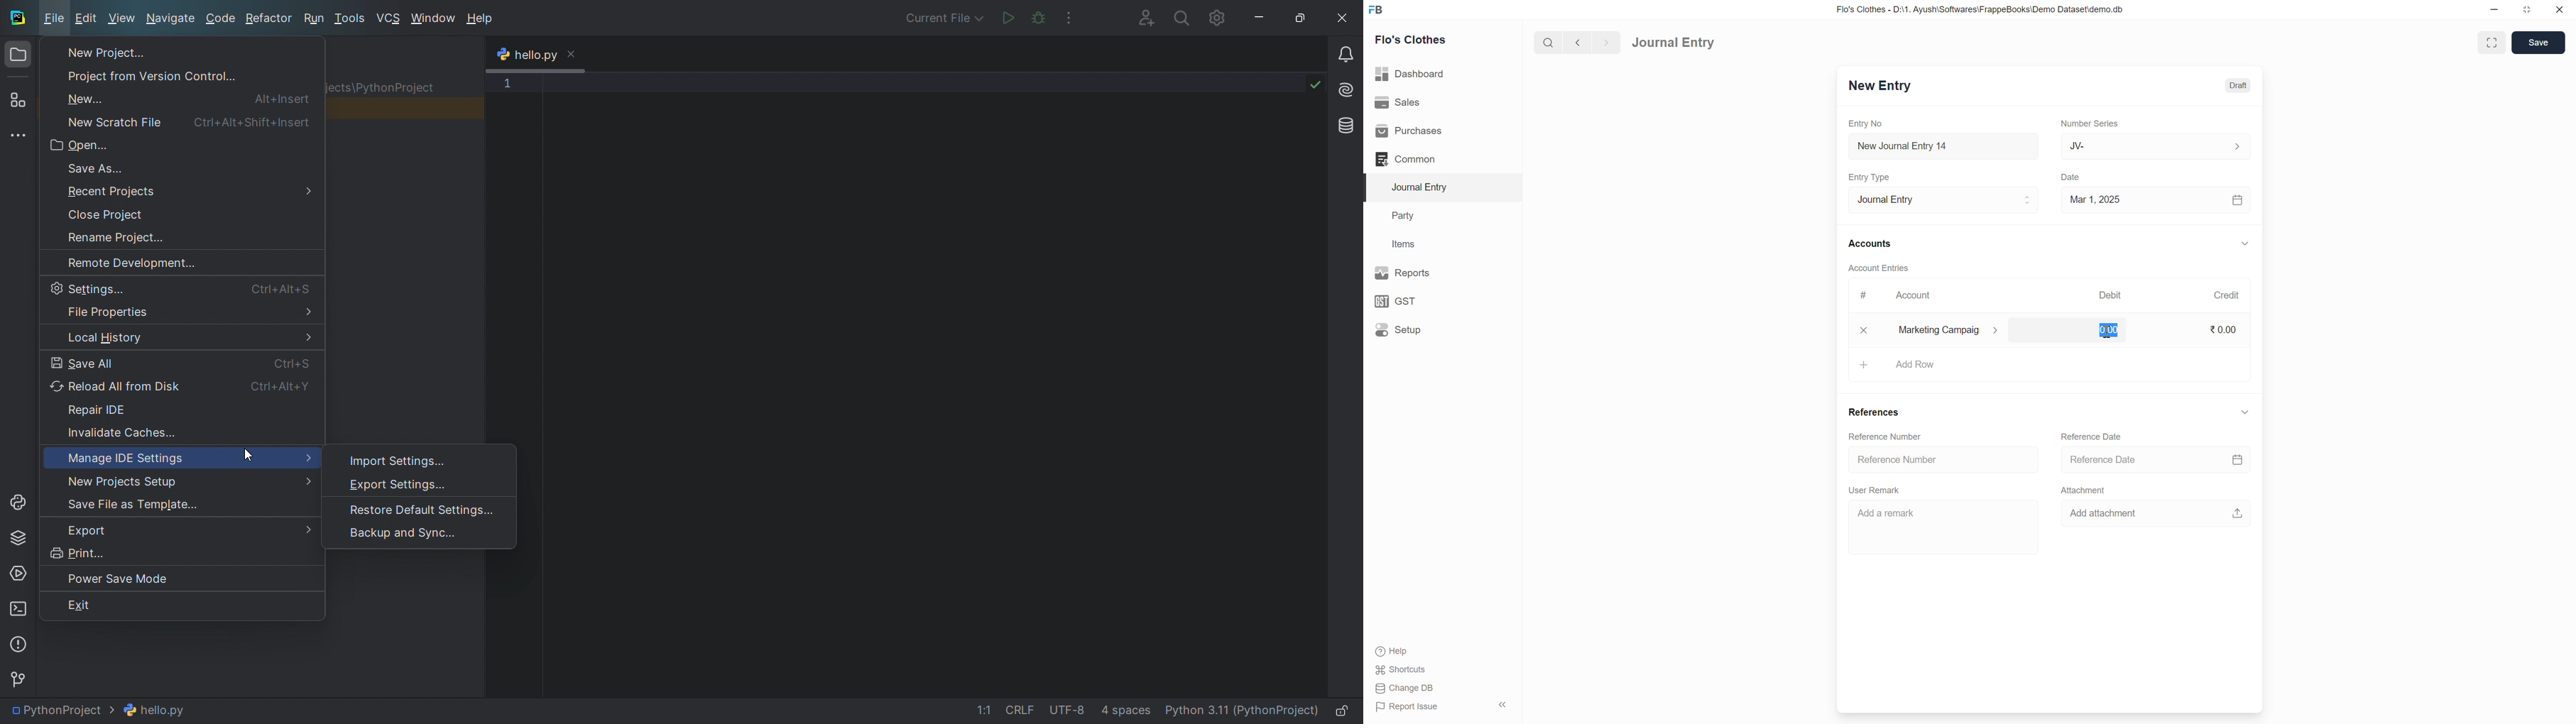 The image size is (2576, 728). I want to click on Flo's Clothes, so click(1413, 40).